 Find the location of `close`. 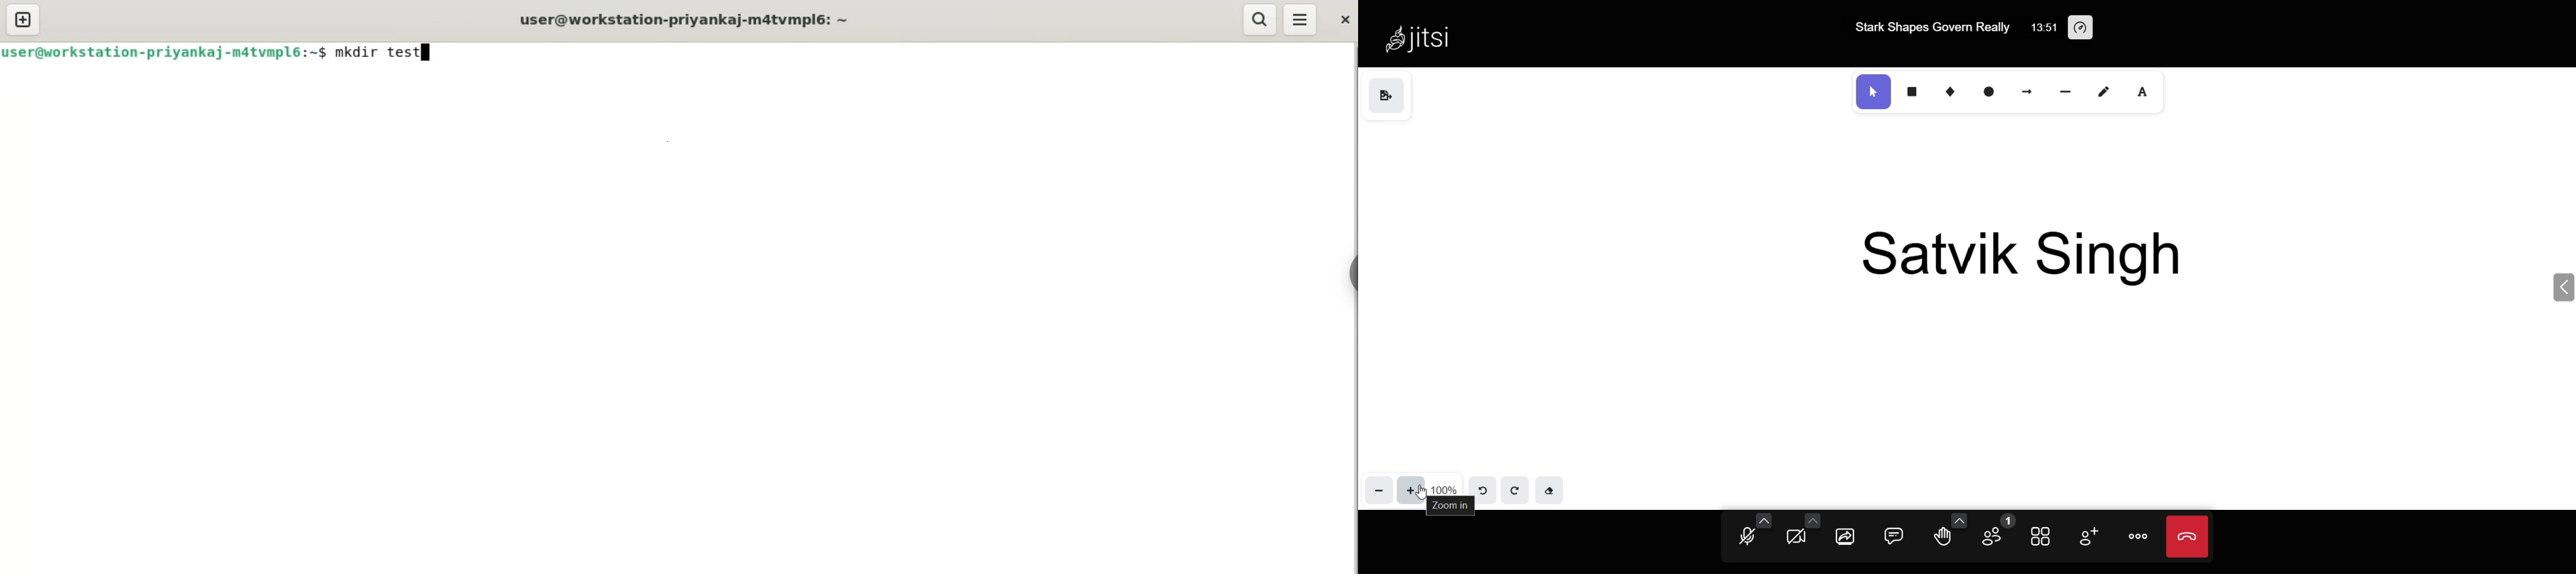

close is located at coordinates (1342, 21).